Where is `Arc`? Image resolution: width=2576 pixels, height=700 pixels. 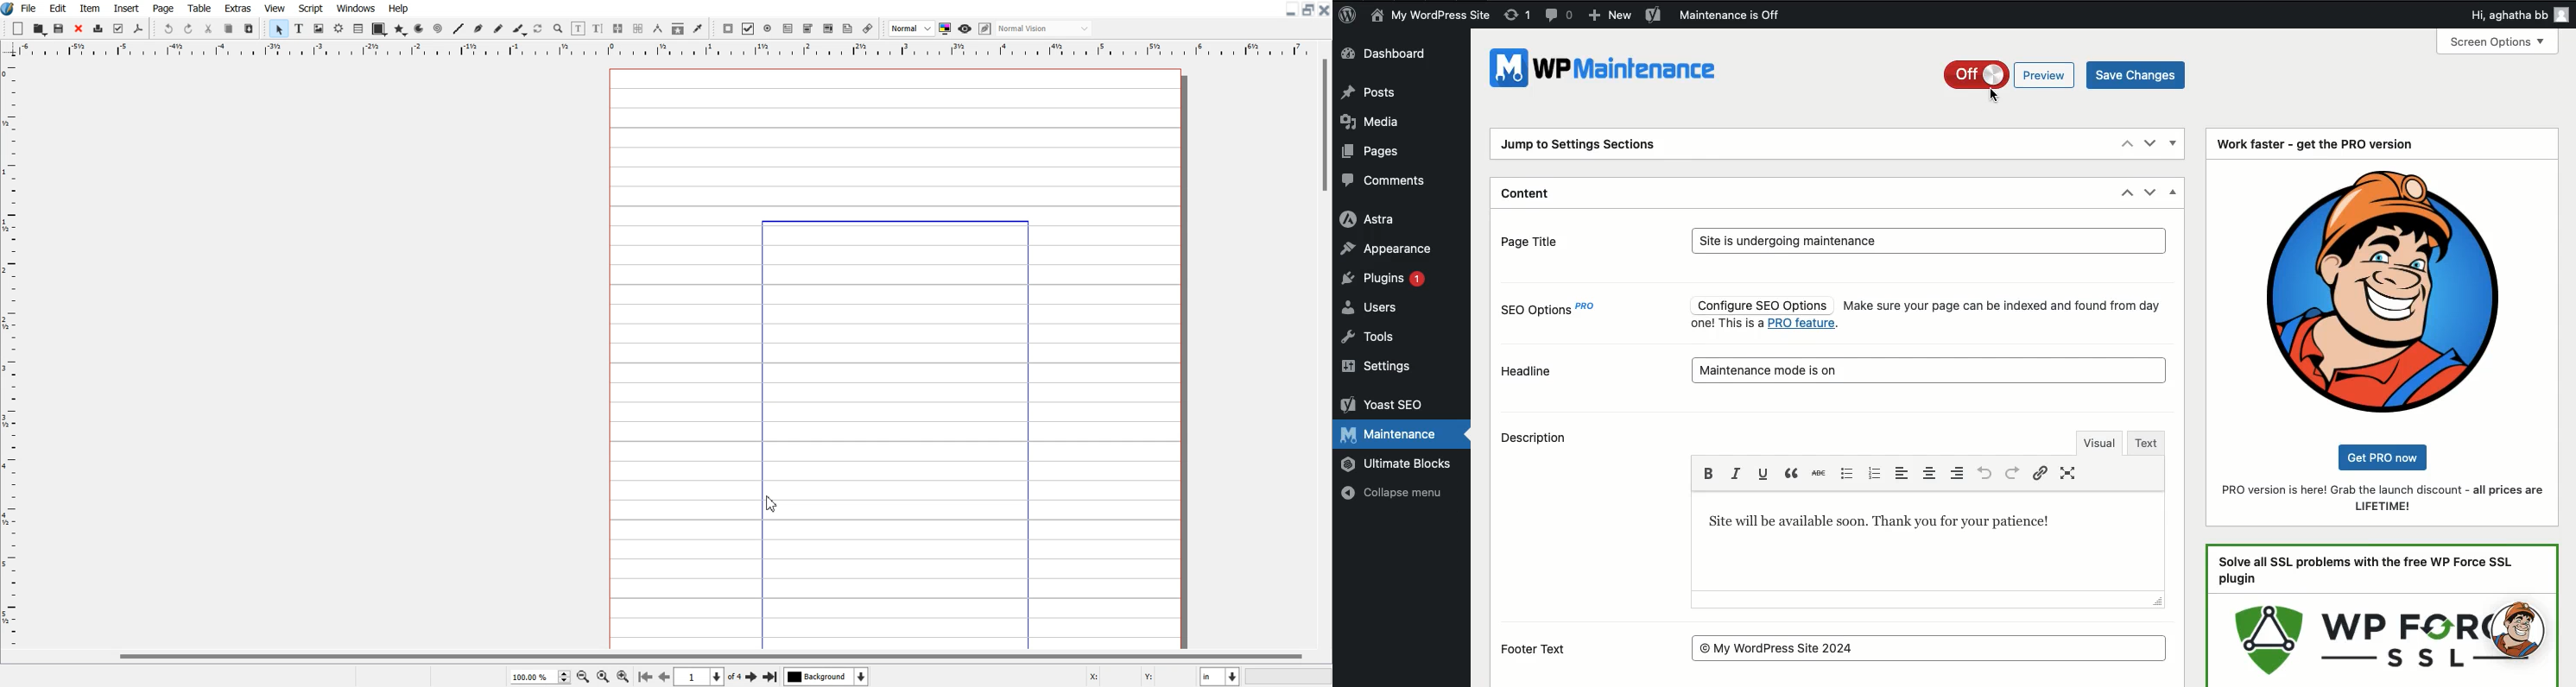 Arc is located at coordinates (419, 29).